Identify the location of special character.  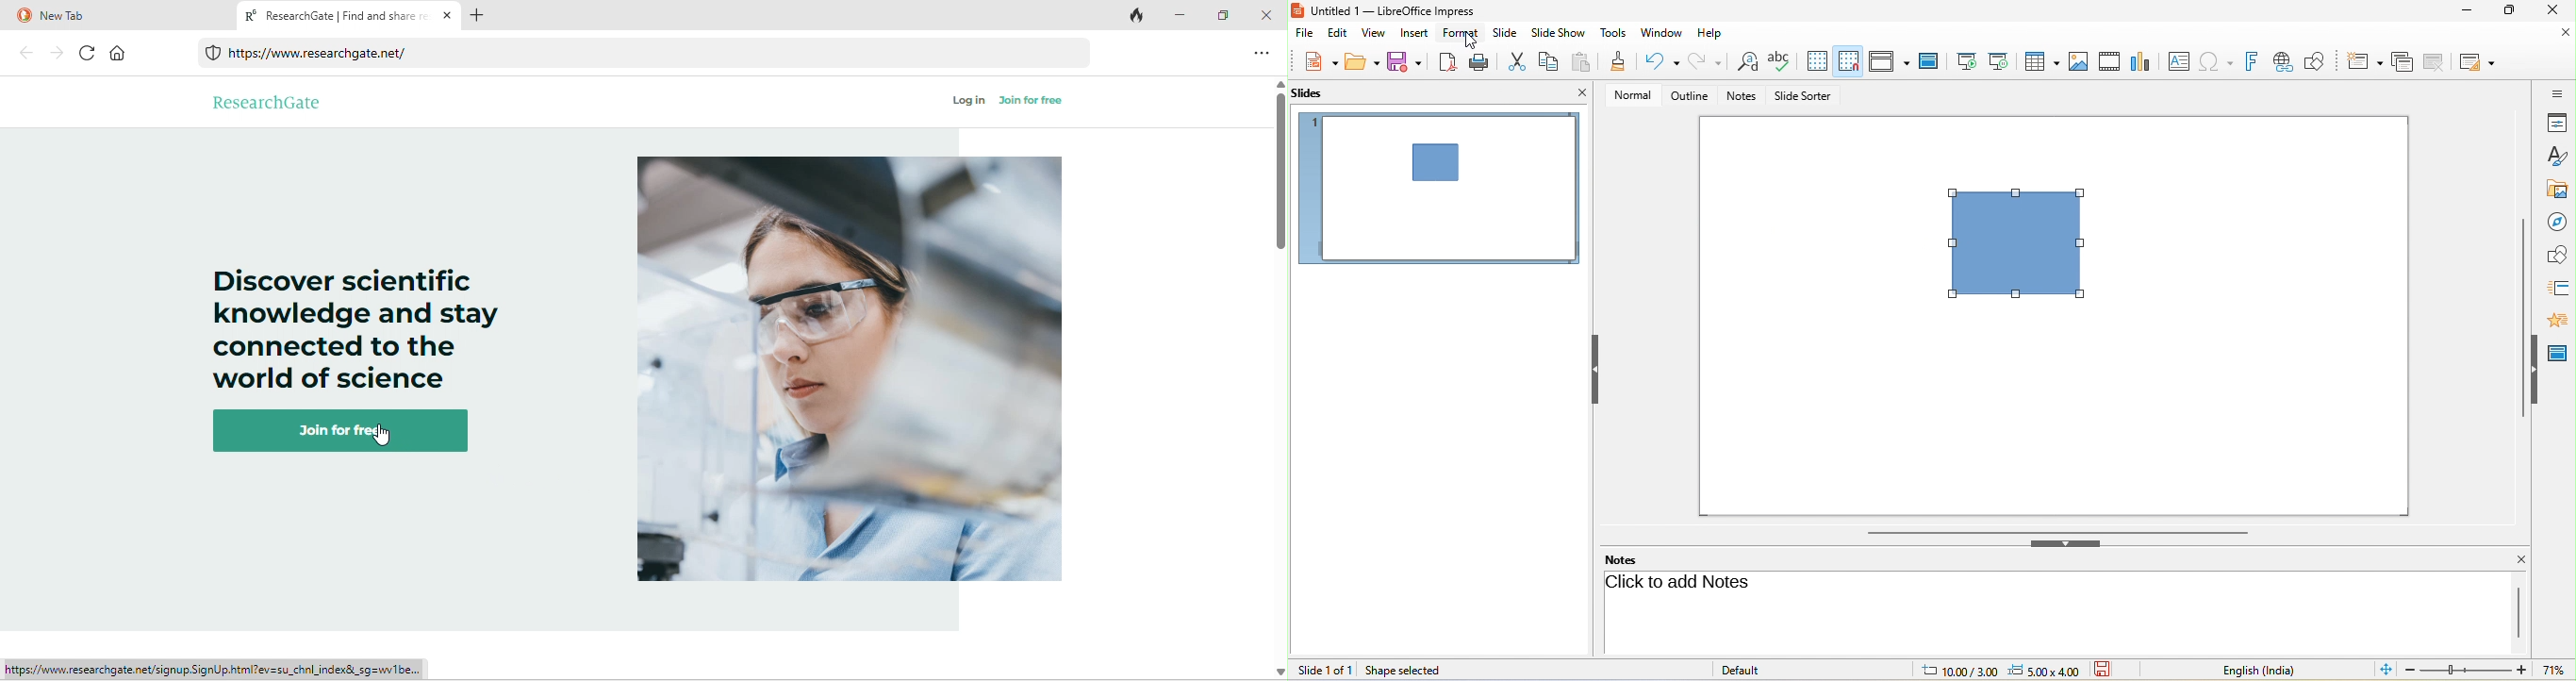
(2219, 61).